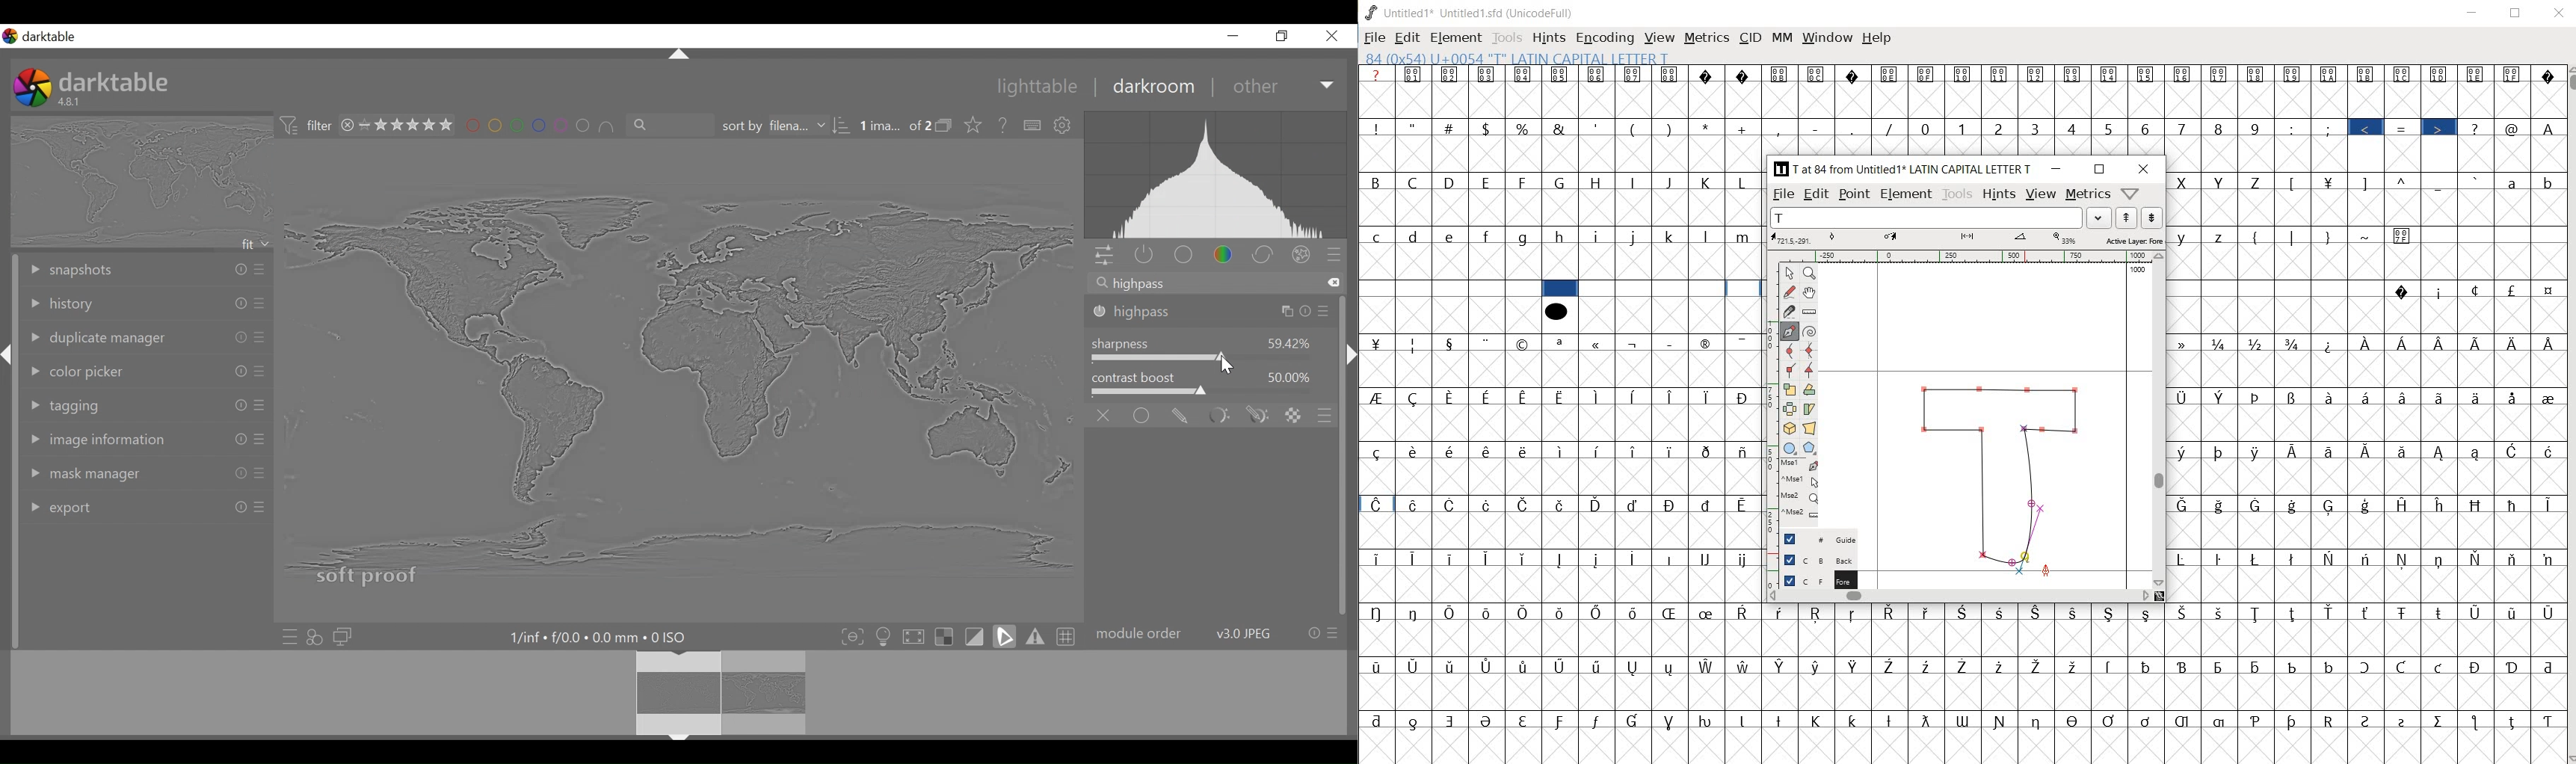 The height and width of the screenshot is (784, 2576). Describe the element at coordinates (1490, 666) in the screenshot. I see `Symbol` at that location.